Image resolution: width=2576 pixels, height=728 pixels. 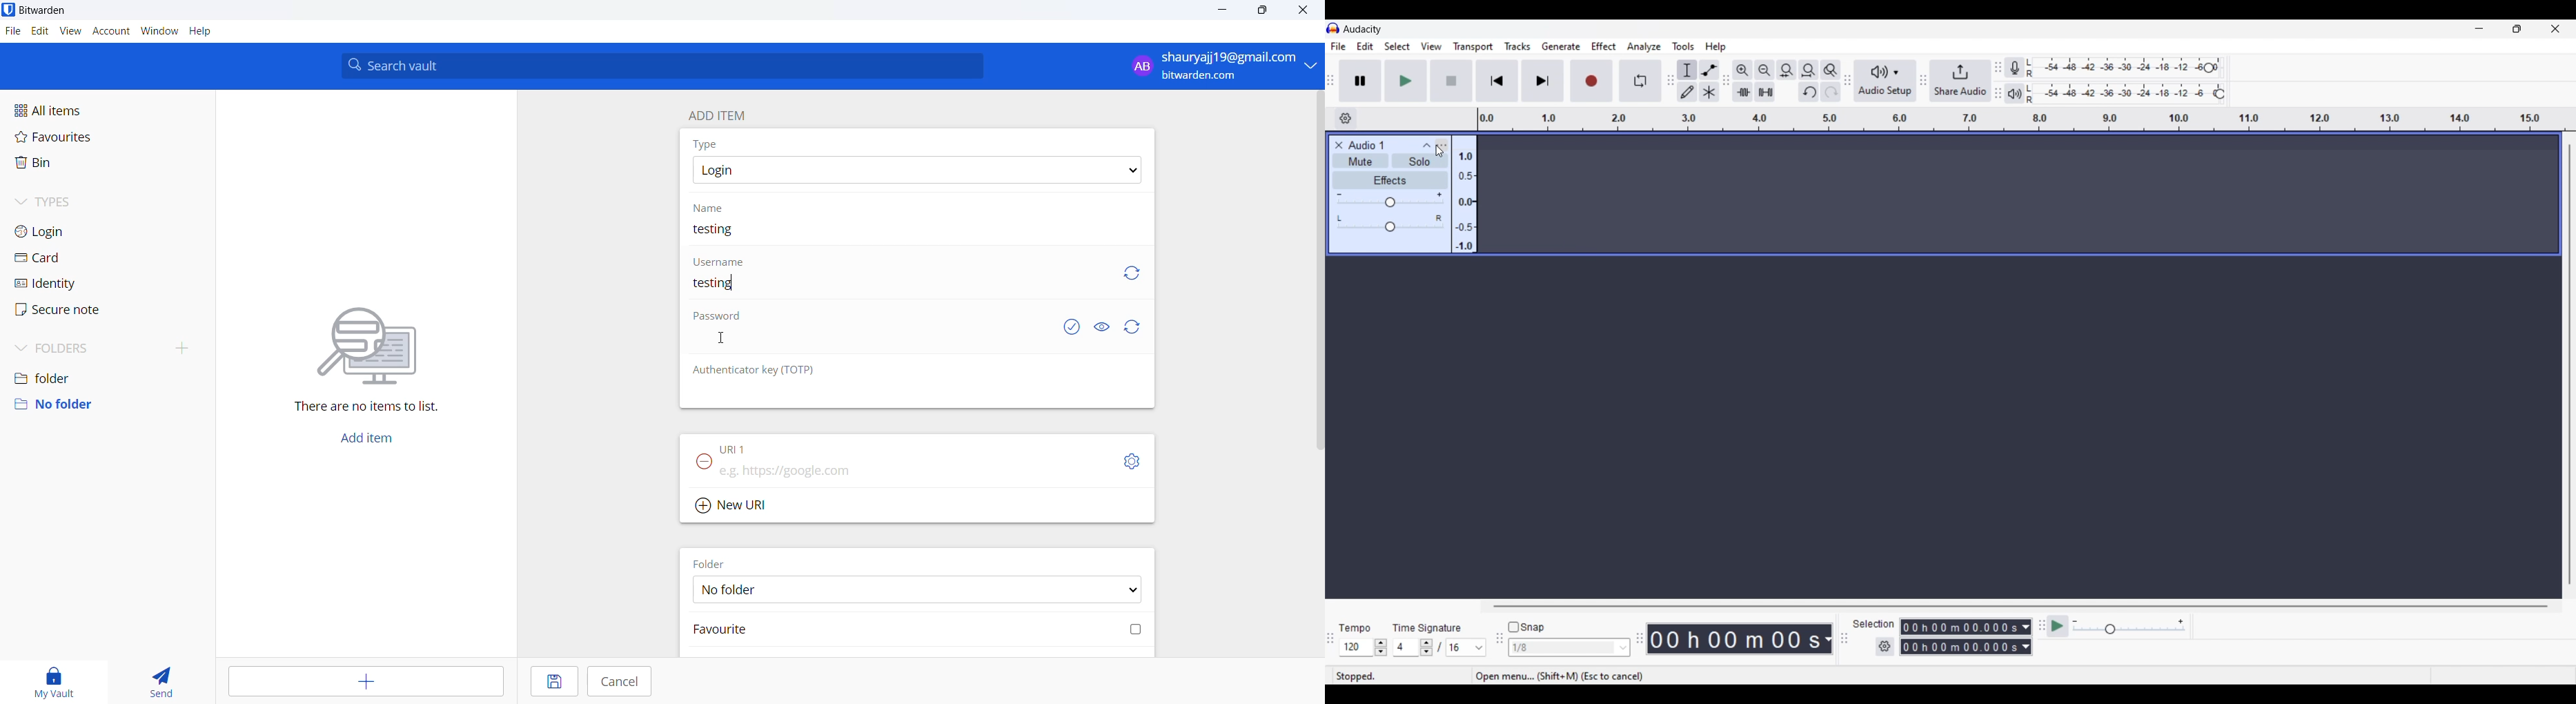 I want to click on maximize, so click(x=1264, y=11).